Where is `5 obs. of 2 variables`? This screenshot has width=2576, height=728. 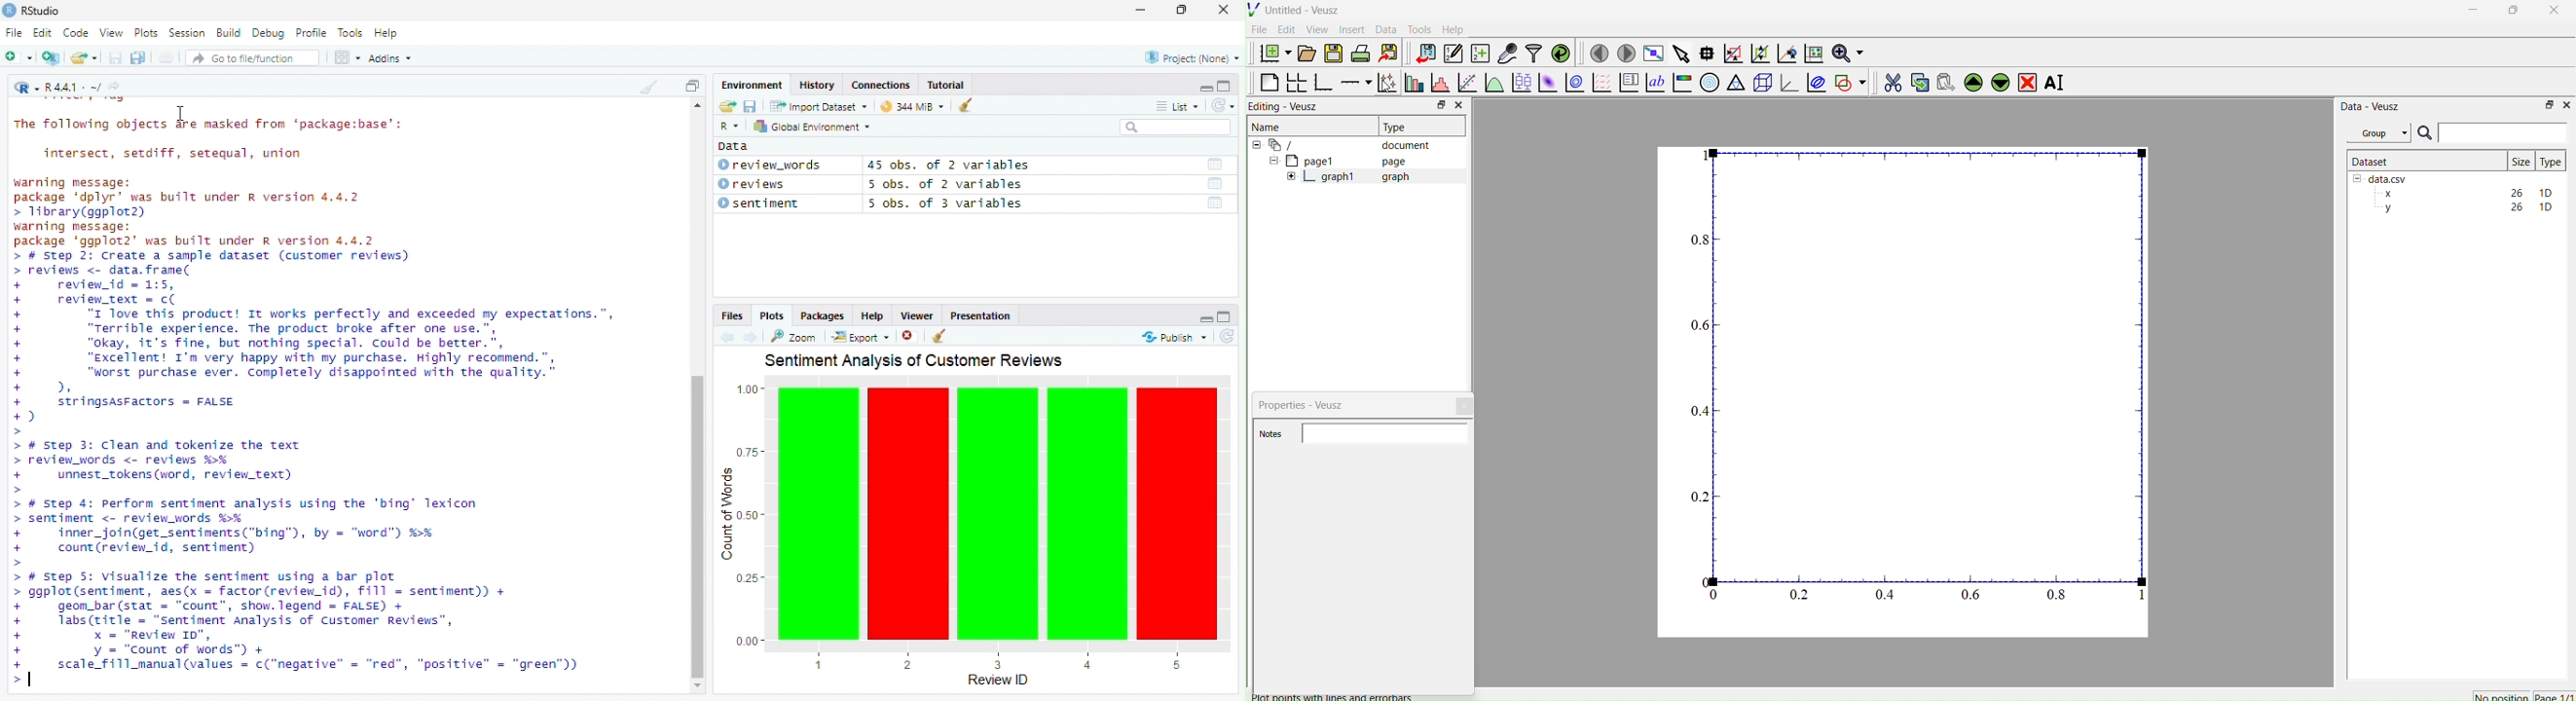
5 obs. of 2 variables is located at coordinates (952, 185).